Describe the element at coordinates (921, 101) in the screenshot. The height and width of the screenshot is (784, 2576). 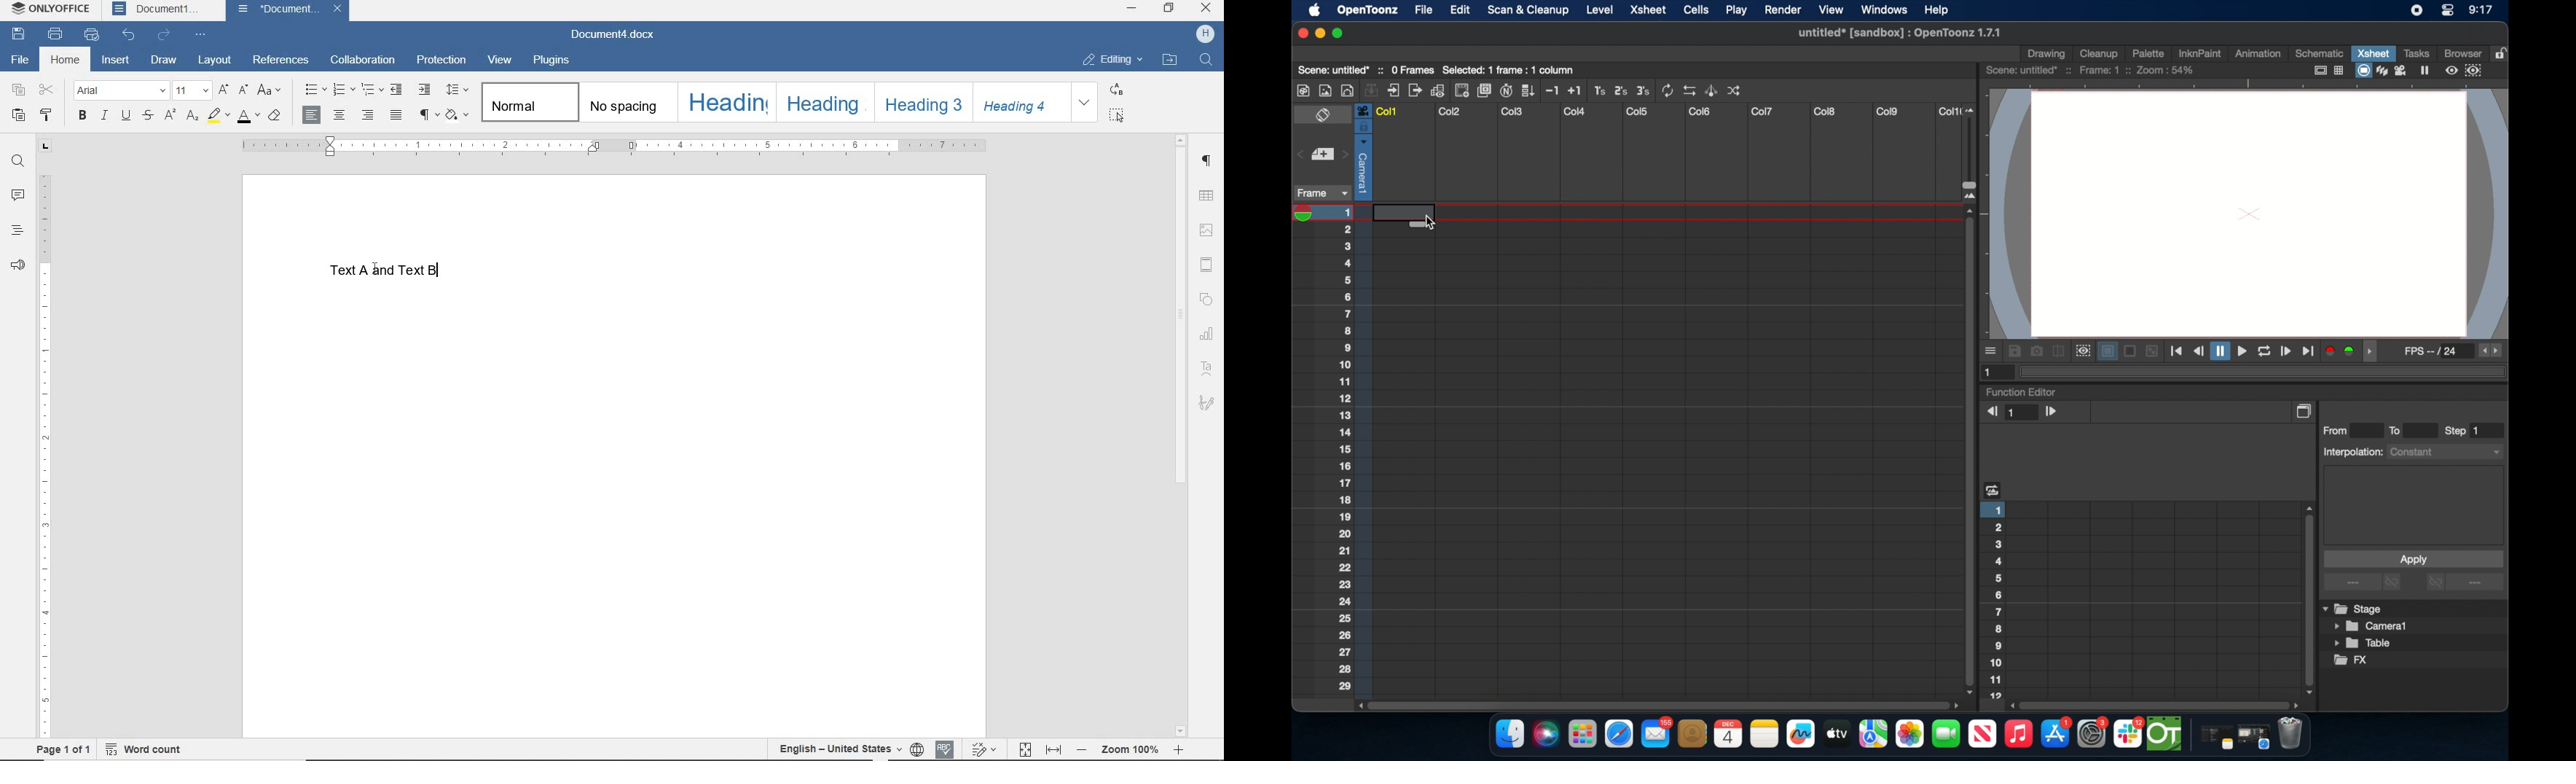
I see `HEADING 3` at that location.